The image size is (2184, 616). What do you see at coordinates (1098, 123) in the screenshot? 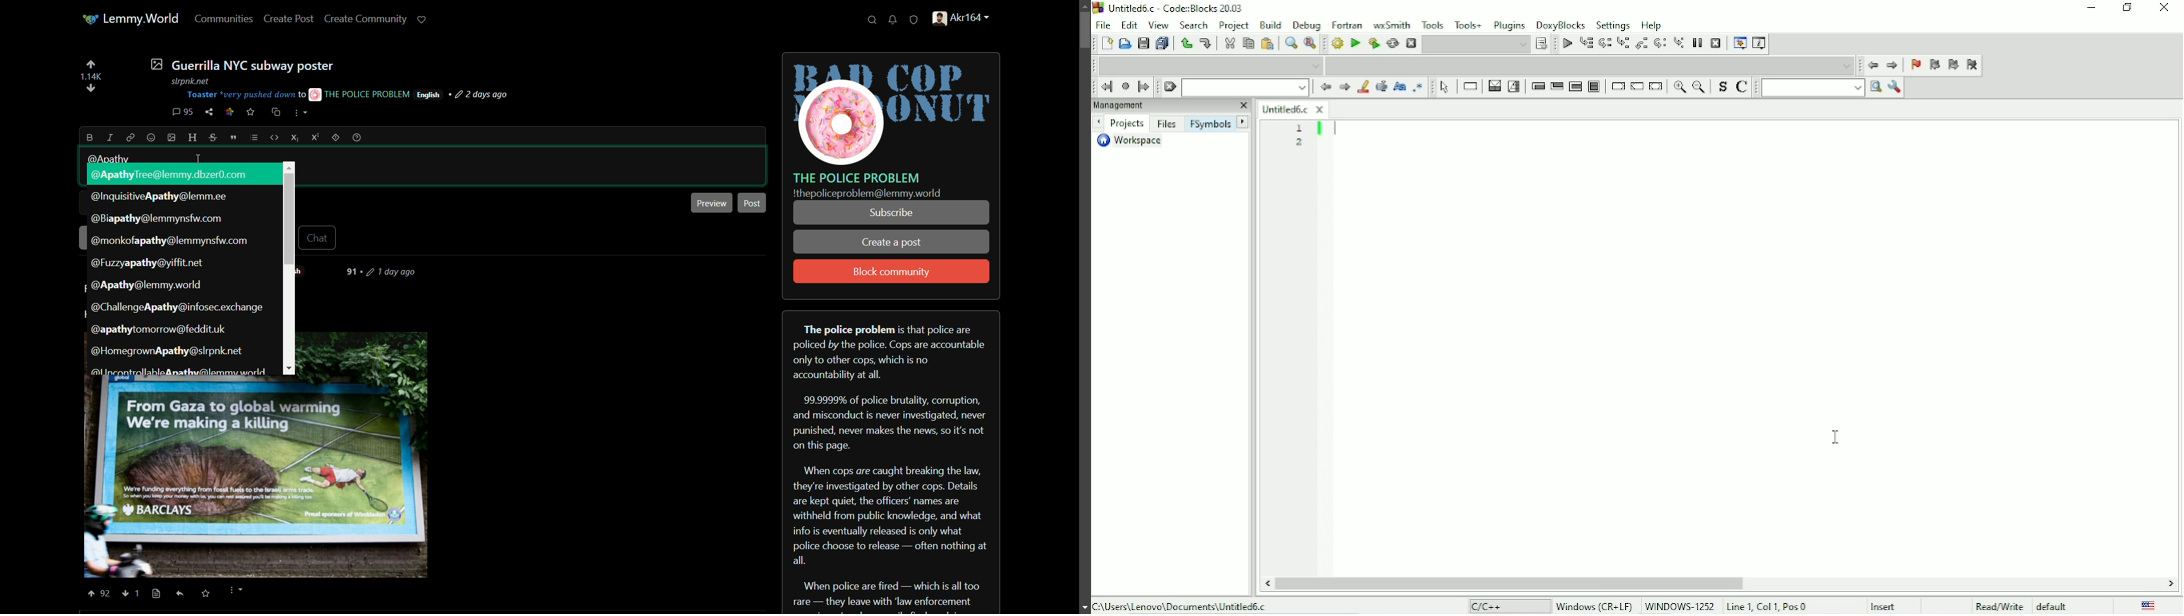
I see `Prev` at bounding box center [1098, 123].